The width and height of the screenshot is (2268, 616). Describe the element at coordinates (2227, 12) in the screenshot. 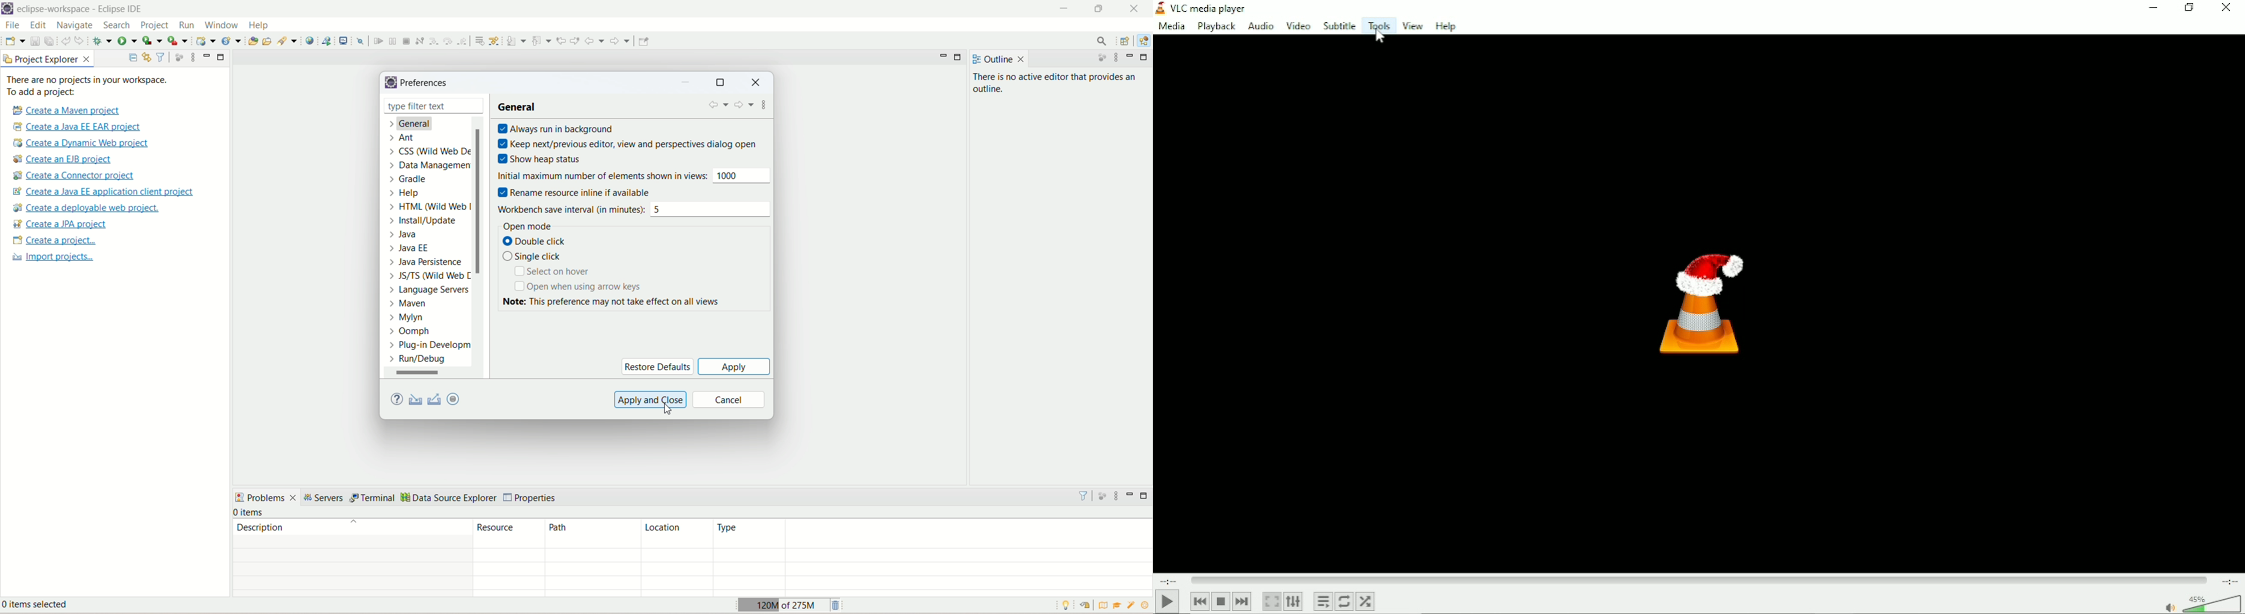

I see `Close` at that location.